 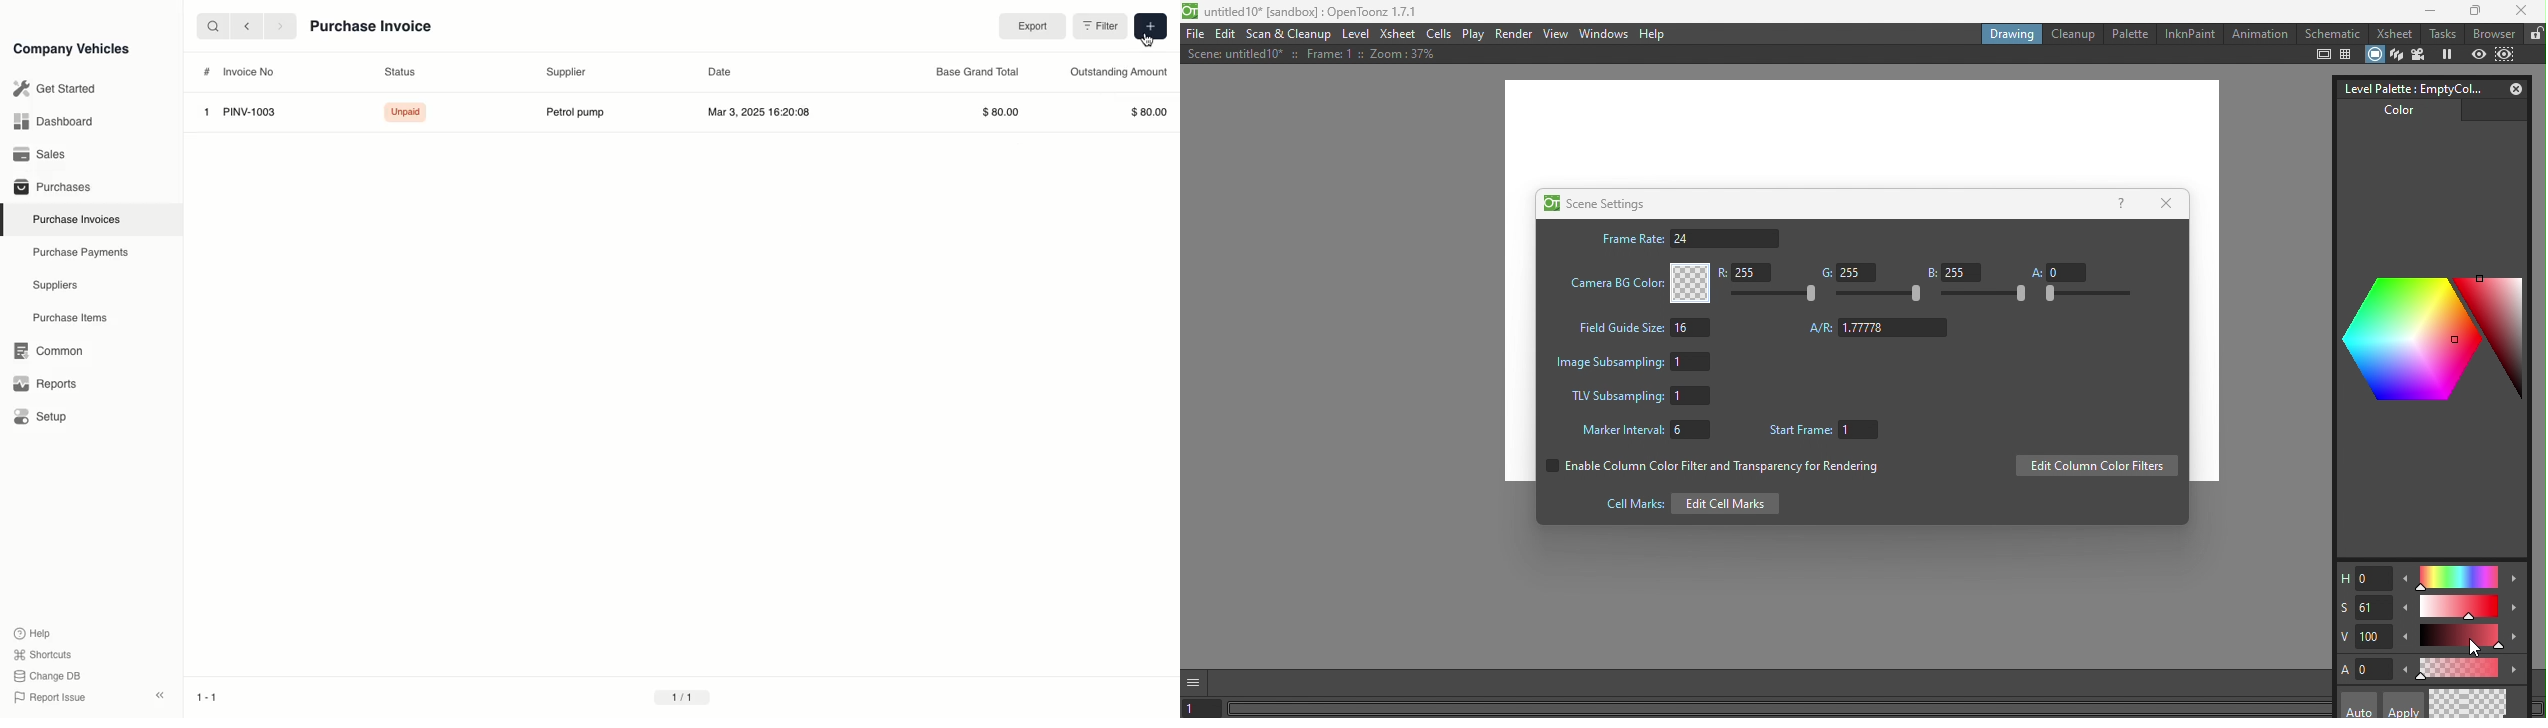 What do you see at coordinates (1002, 113) in the screenshot?
I see `$ 80.00` at bounding box center [1002, 113].